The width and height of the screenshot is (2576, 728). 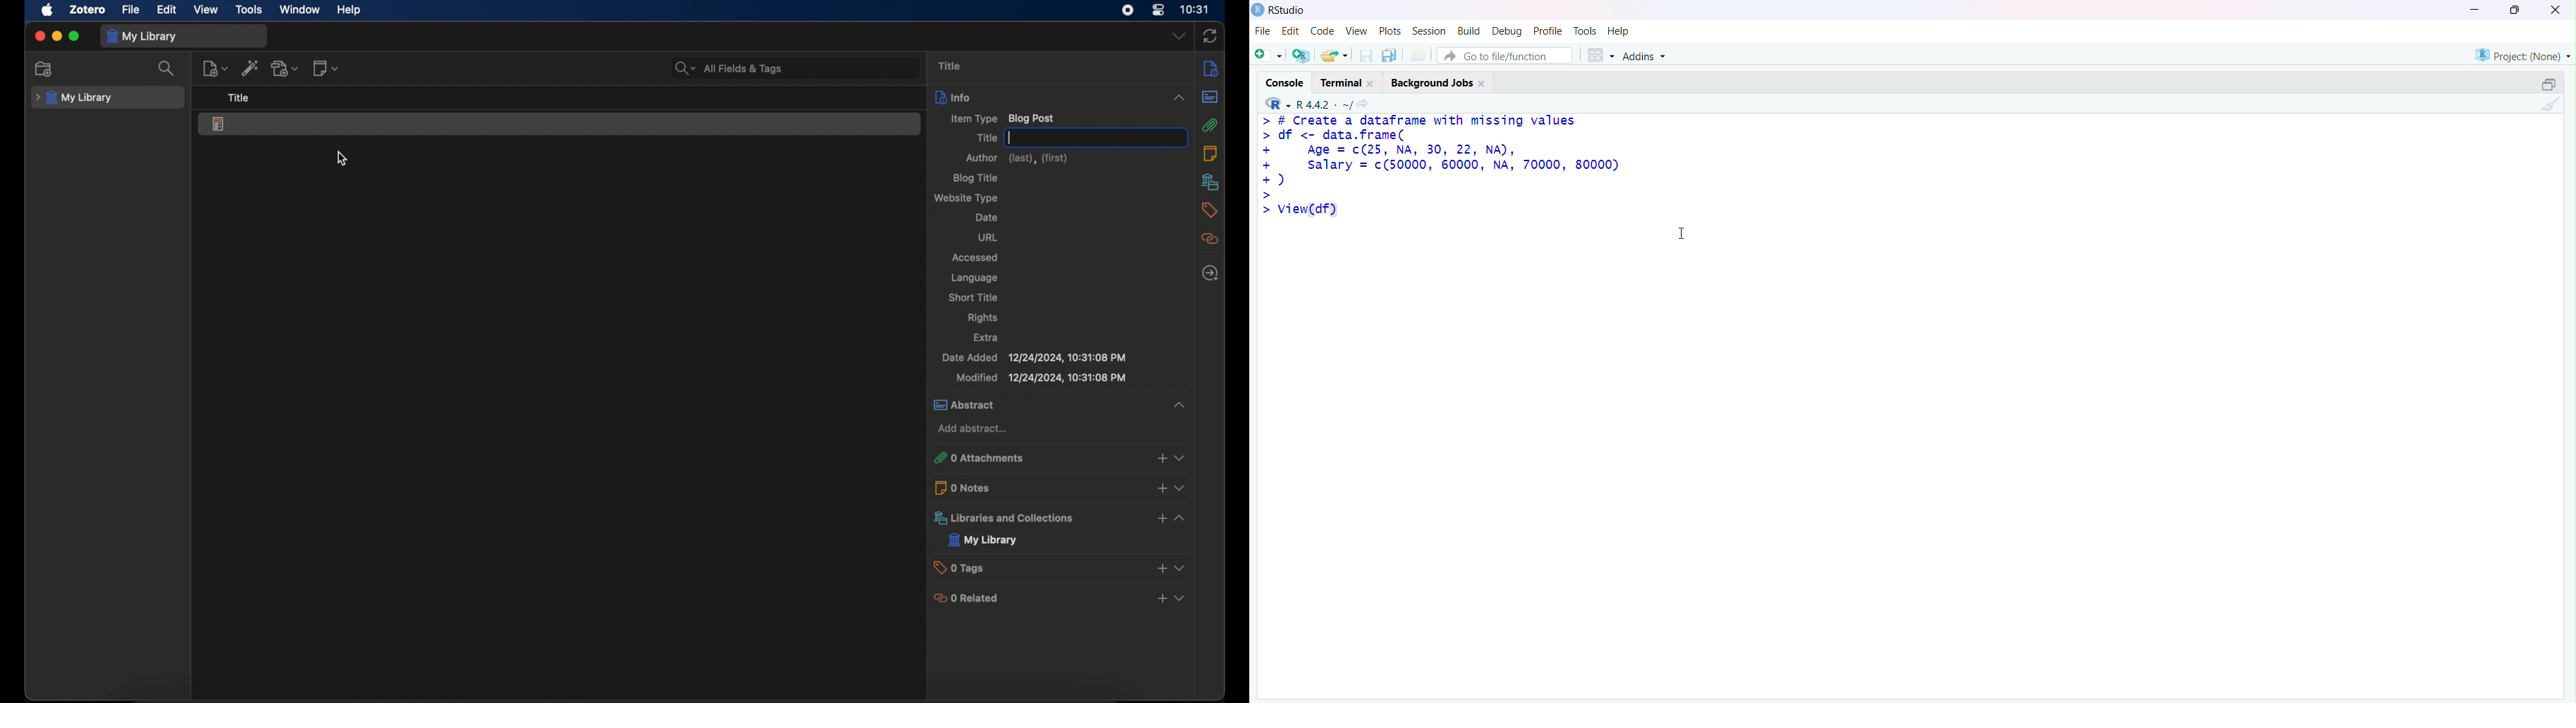 What do you see at coordinates (1388, 30) in the screenshot?
I see `Plots` at bounding box center [1388, 30].